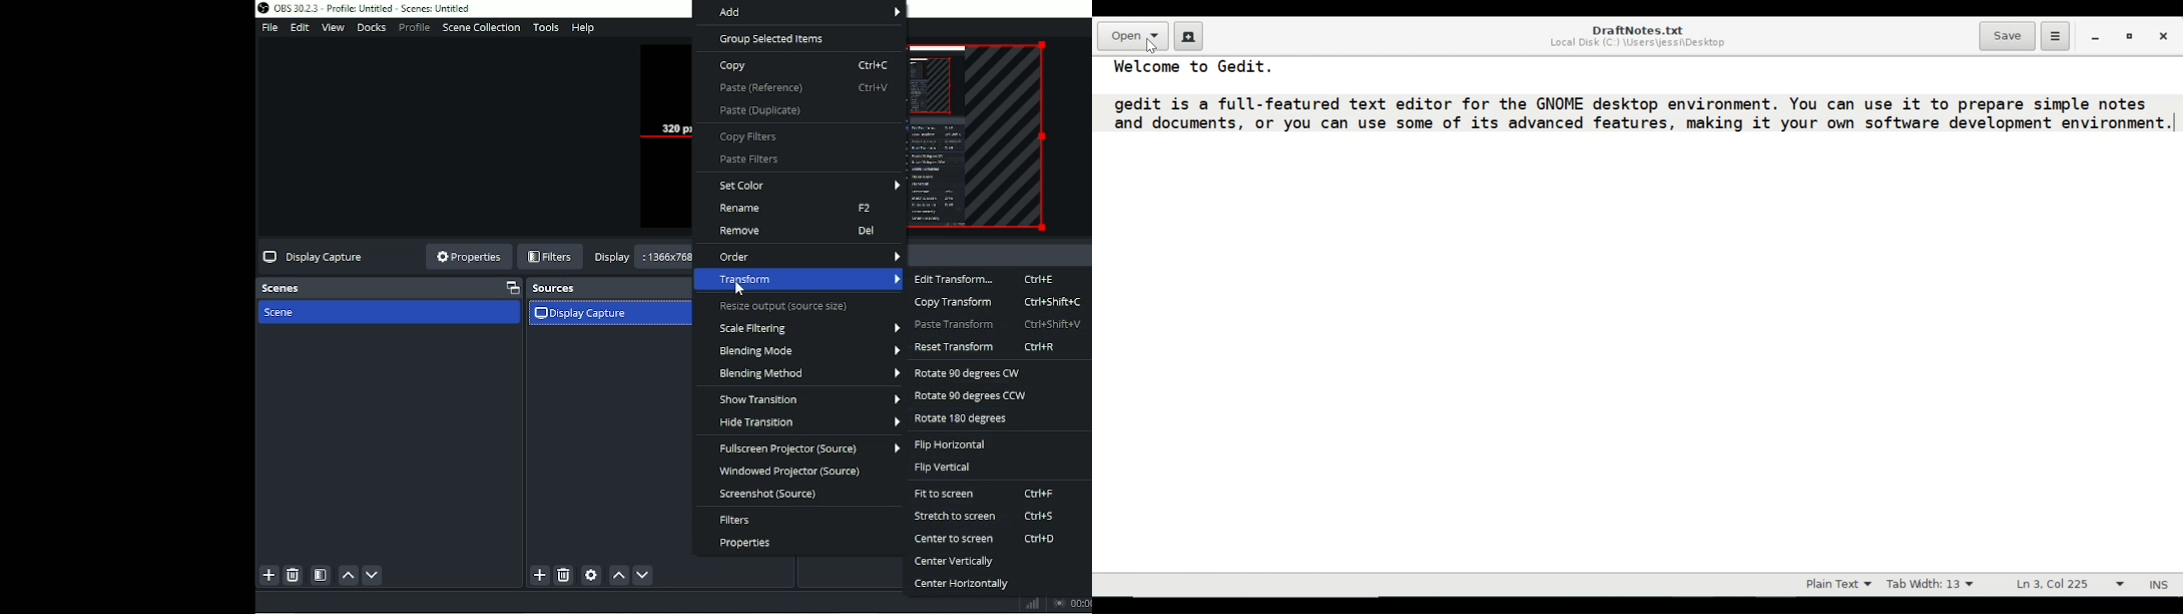 This screenshot has height=616, width=2184. What do you see at coordinates (414, 28) in the screenshot?
I see `Profile` at bounding box center [414, 28].